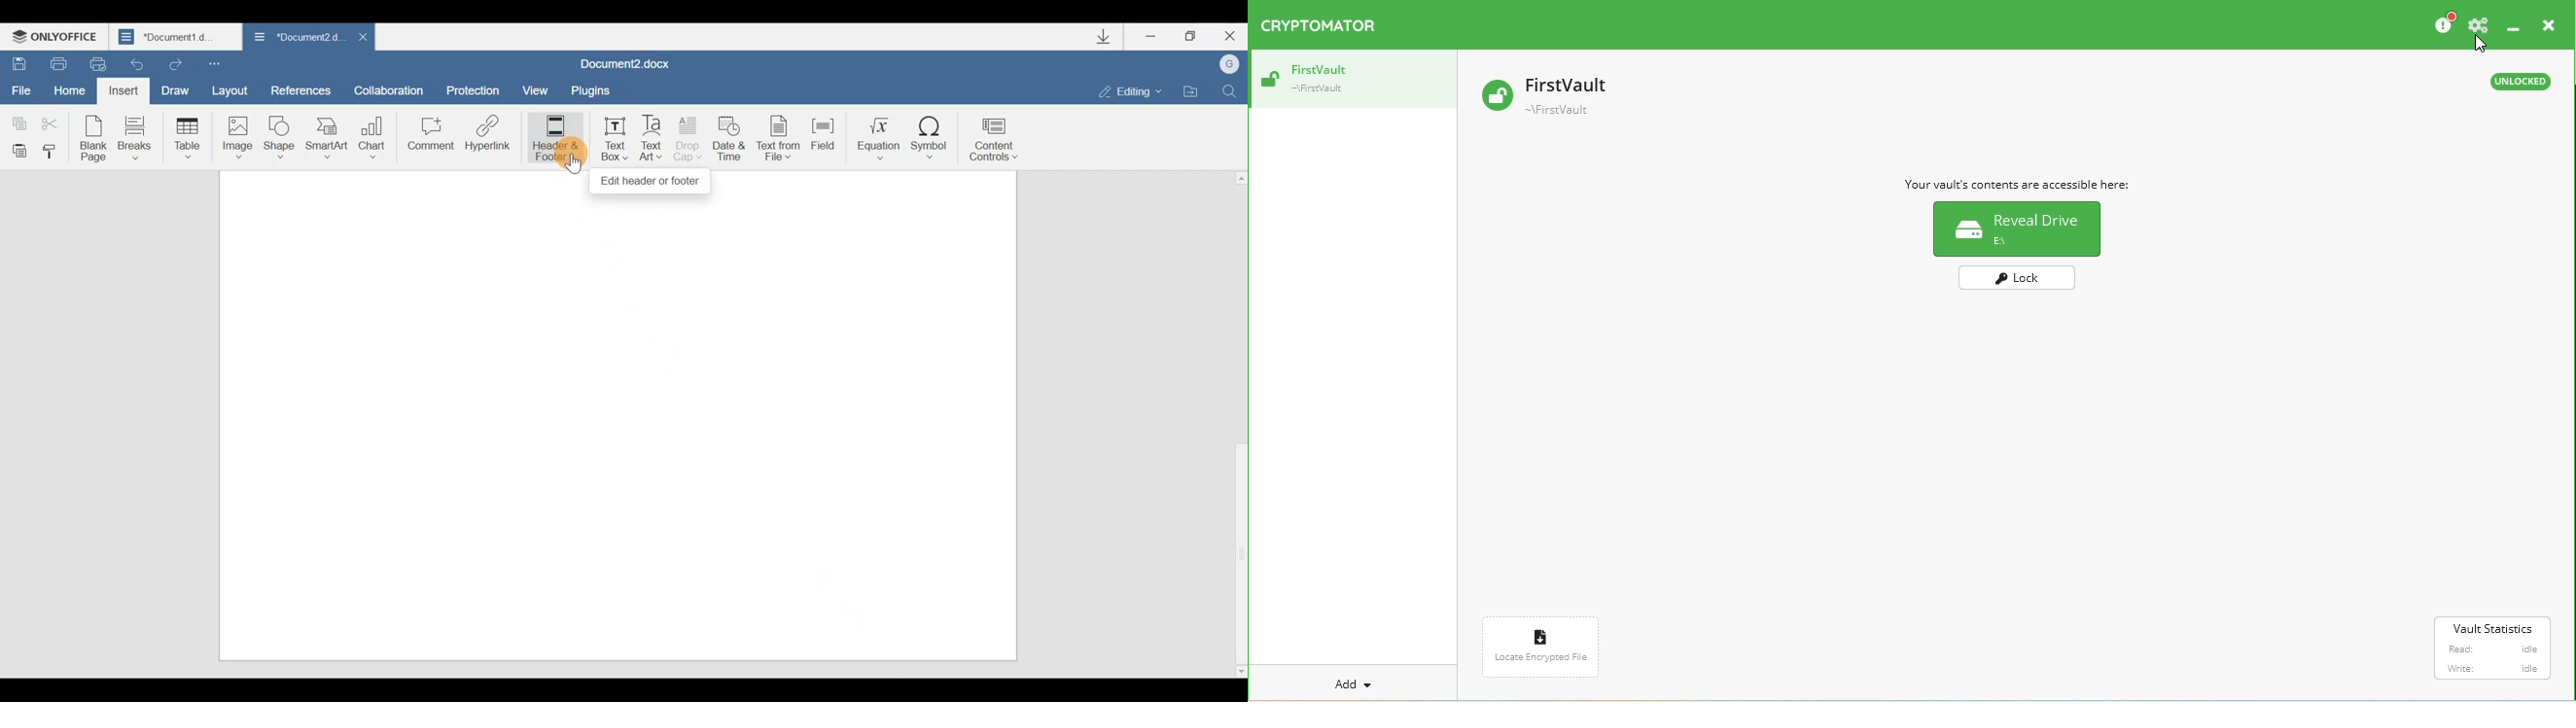 The height and width of the screenshot is (728, 2576). What do you see at coordinates (1193, 90) in the screenshot?
I see `Open file location` at bounding box center [1193, 90].